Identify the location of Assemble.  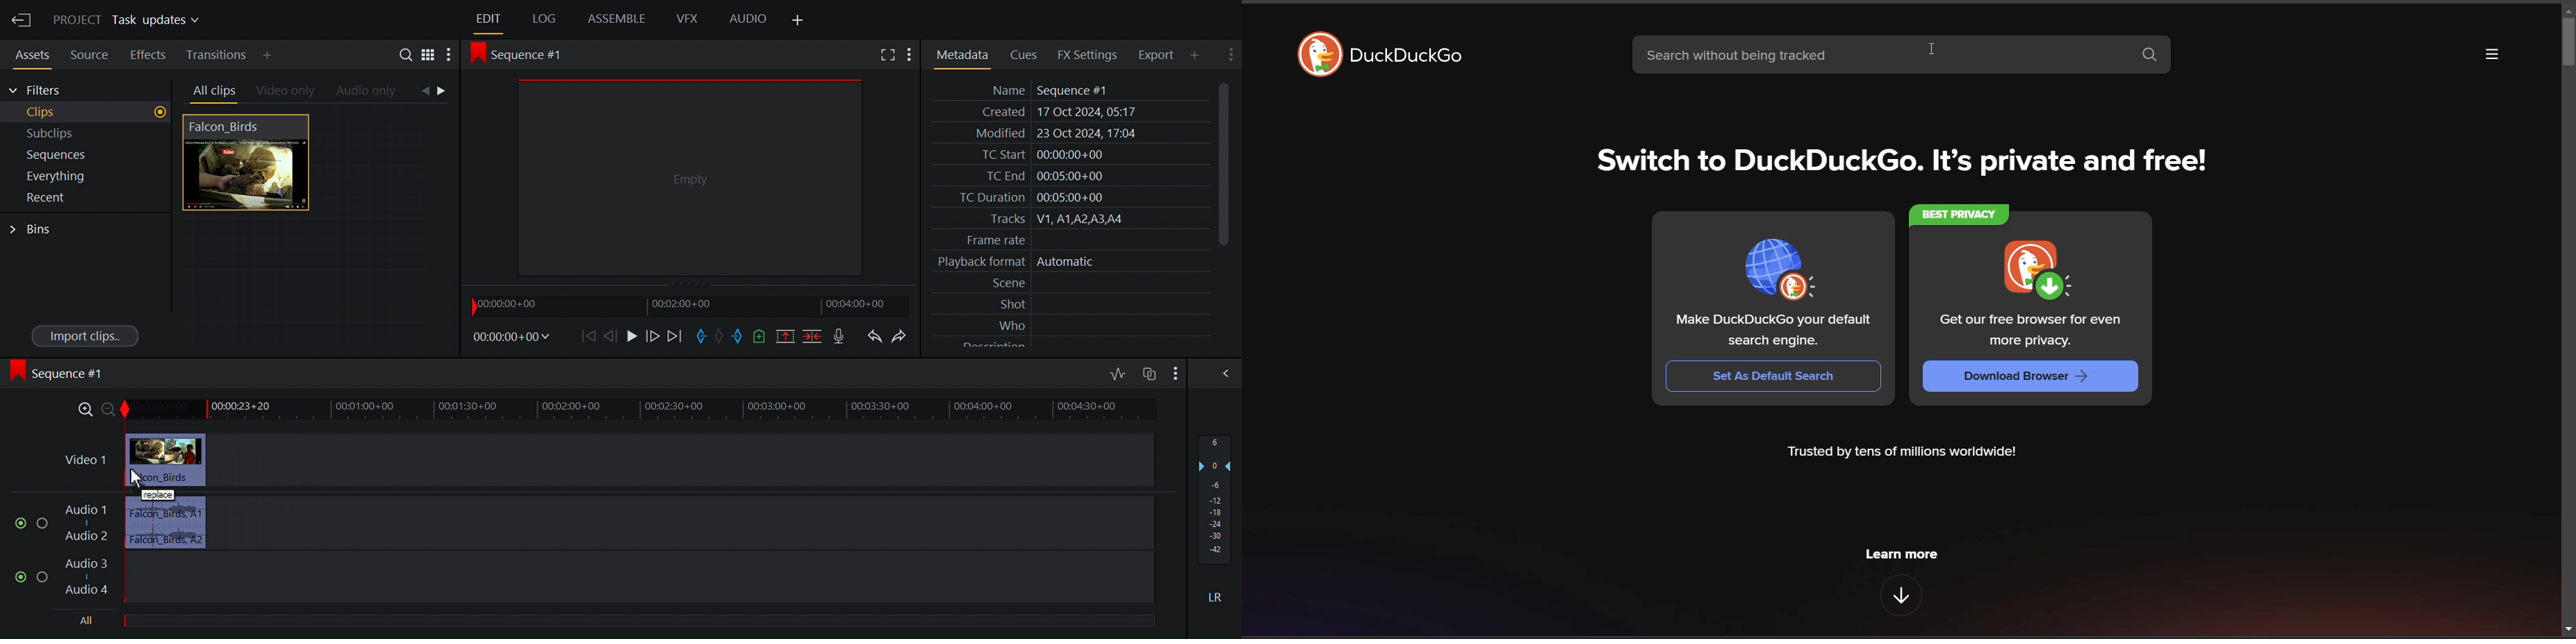
(618, 18).